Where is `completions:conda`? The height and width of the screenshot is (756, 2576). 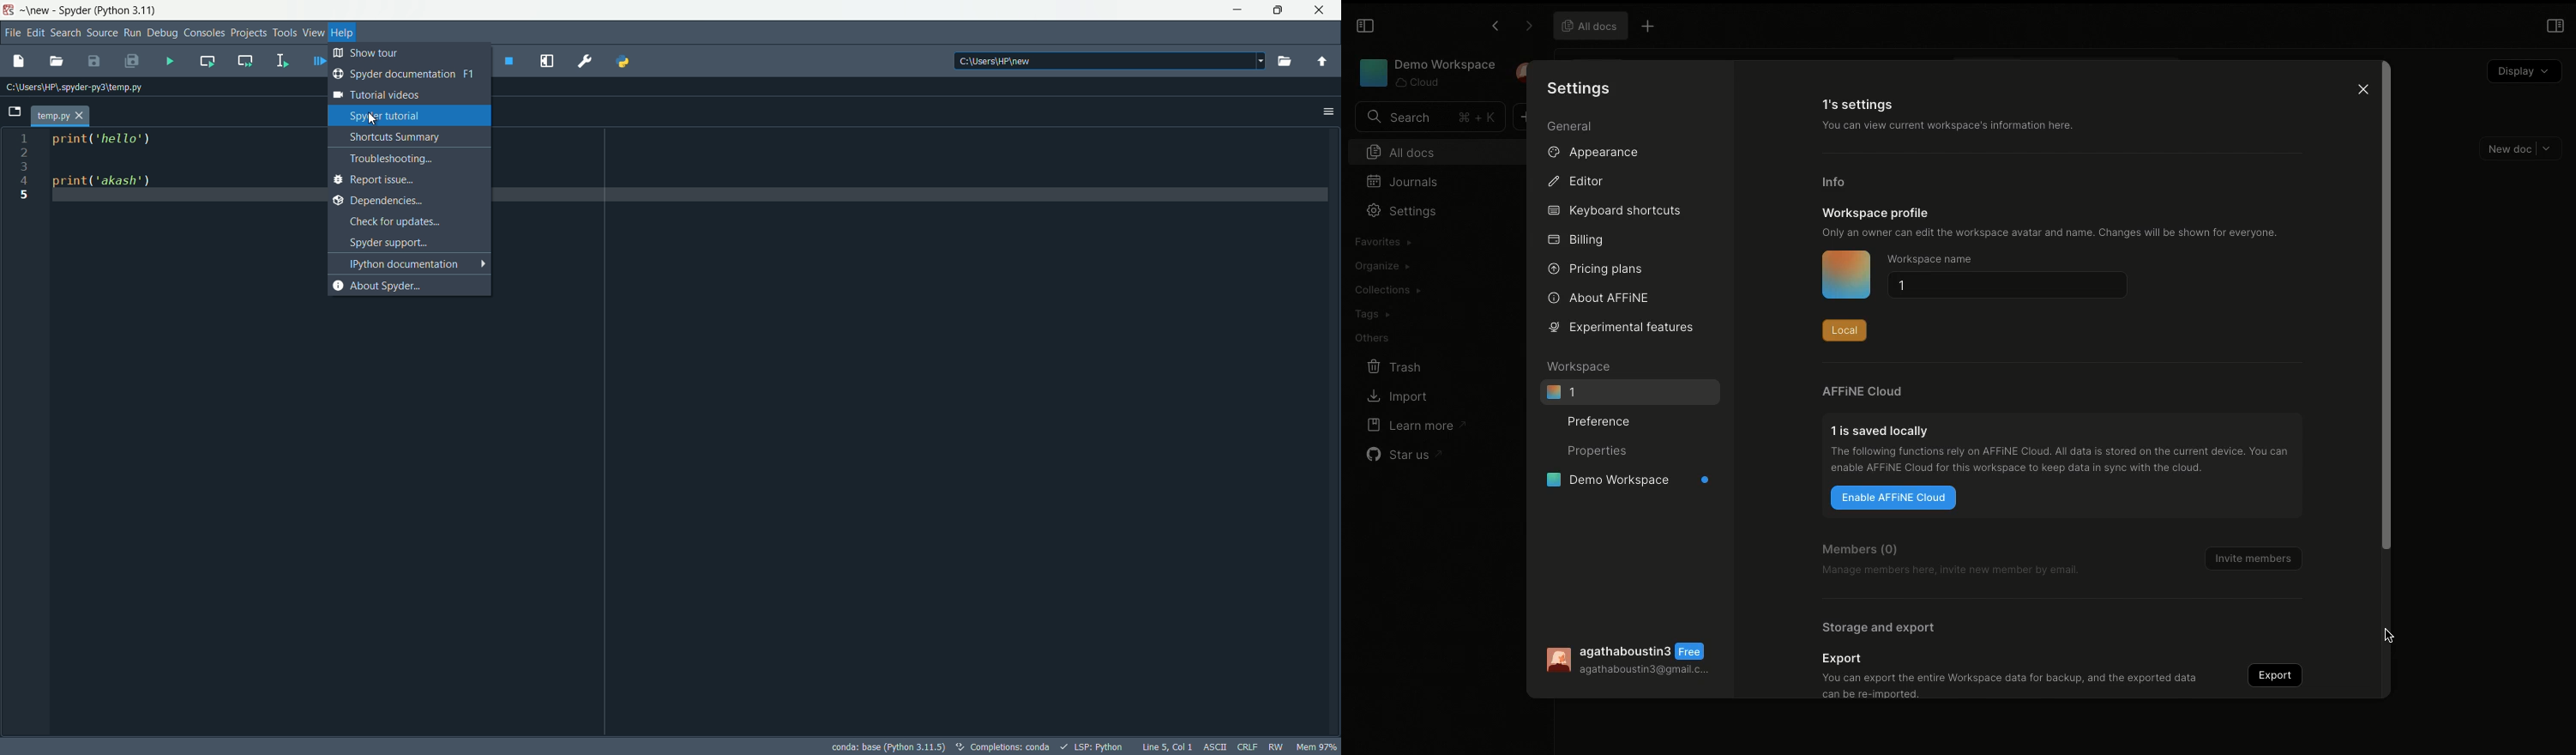 completions:conda is located at coordinates (1005, 747).